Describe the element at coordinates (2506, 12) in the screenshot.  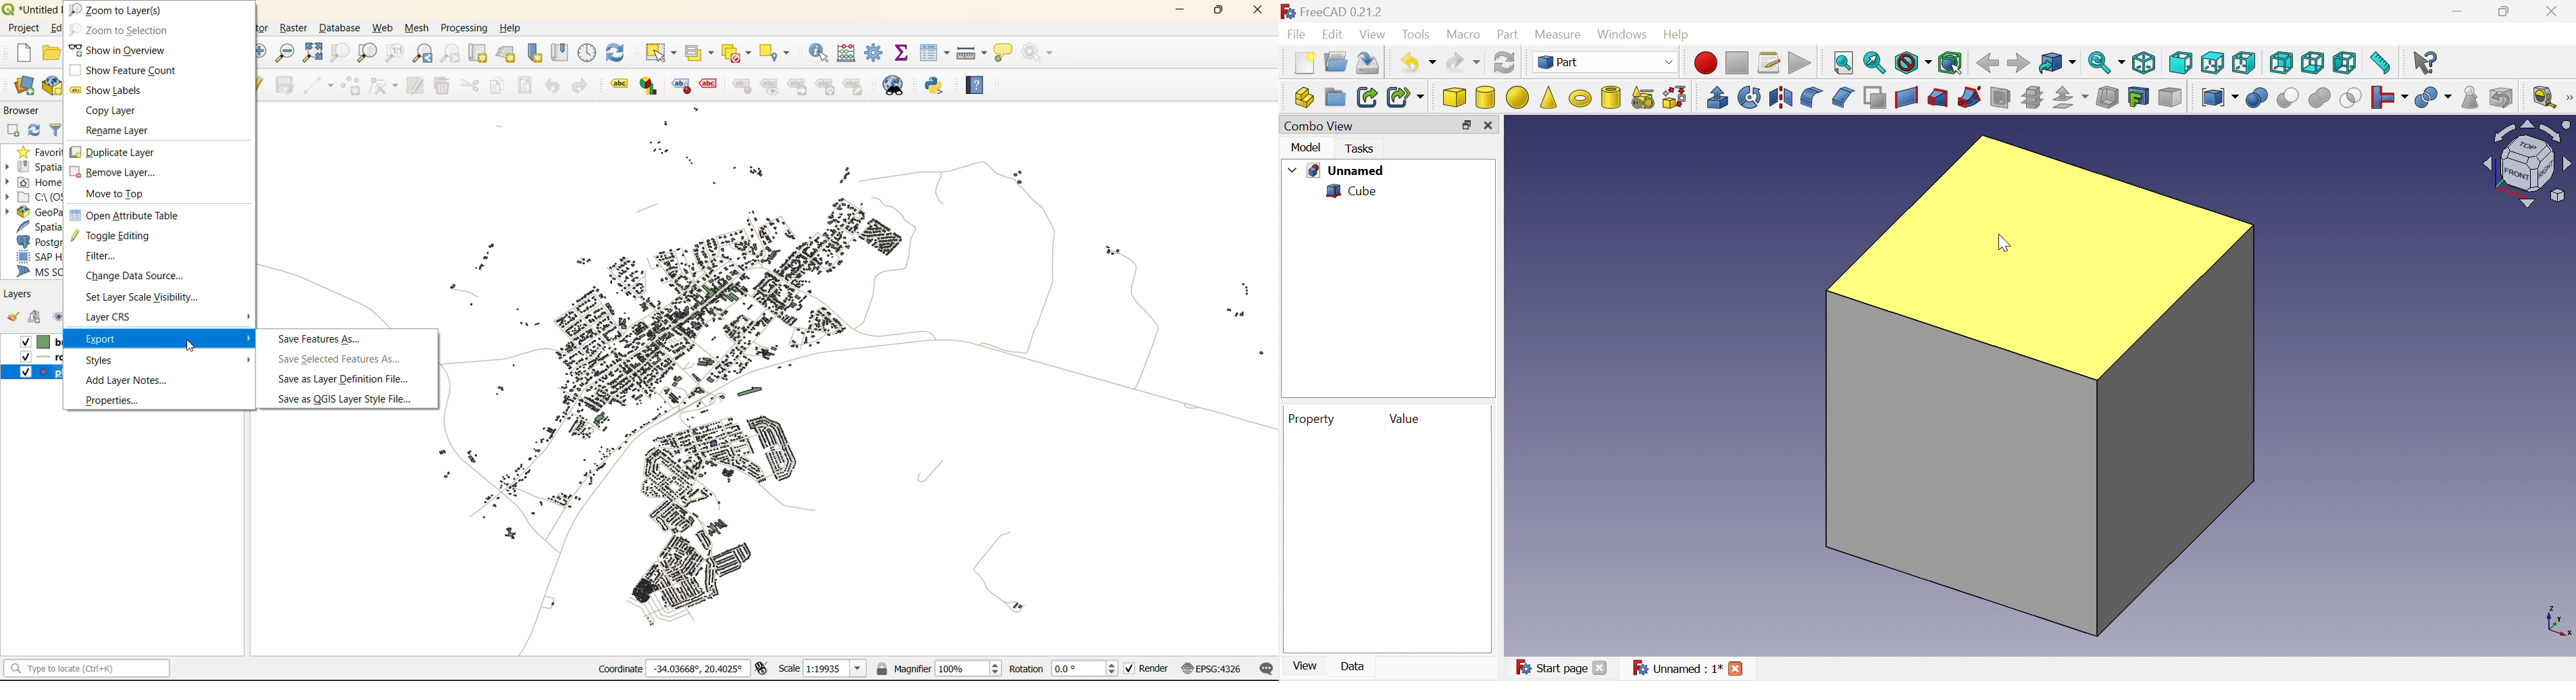
I see `Restore down` at that location.